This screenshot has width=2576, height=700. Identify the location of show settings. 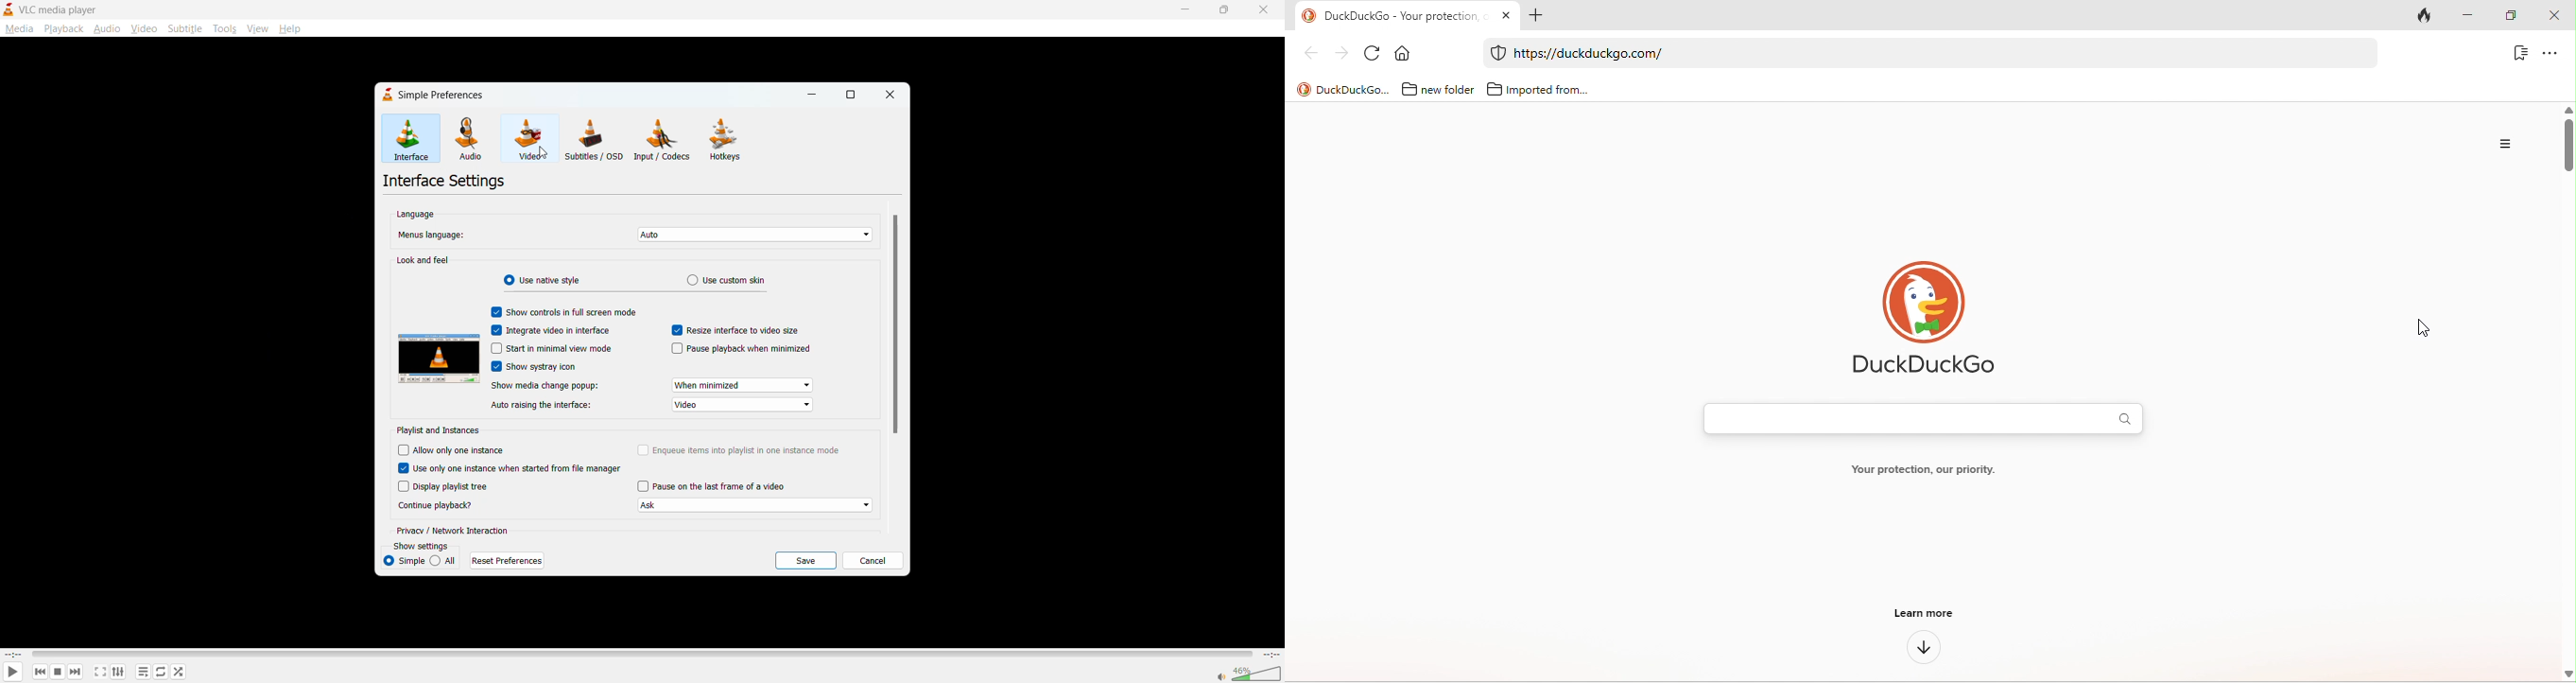
(426, 546).